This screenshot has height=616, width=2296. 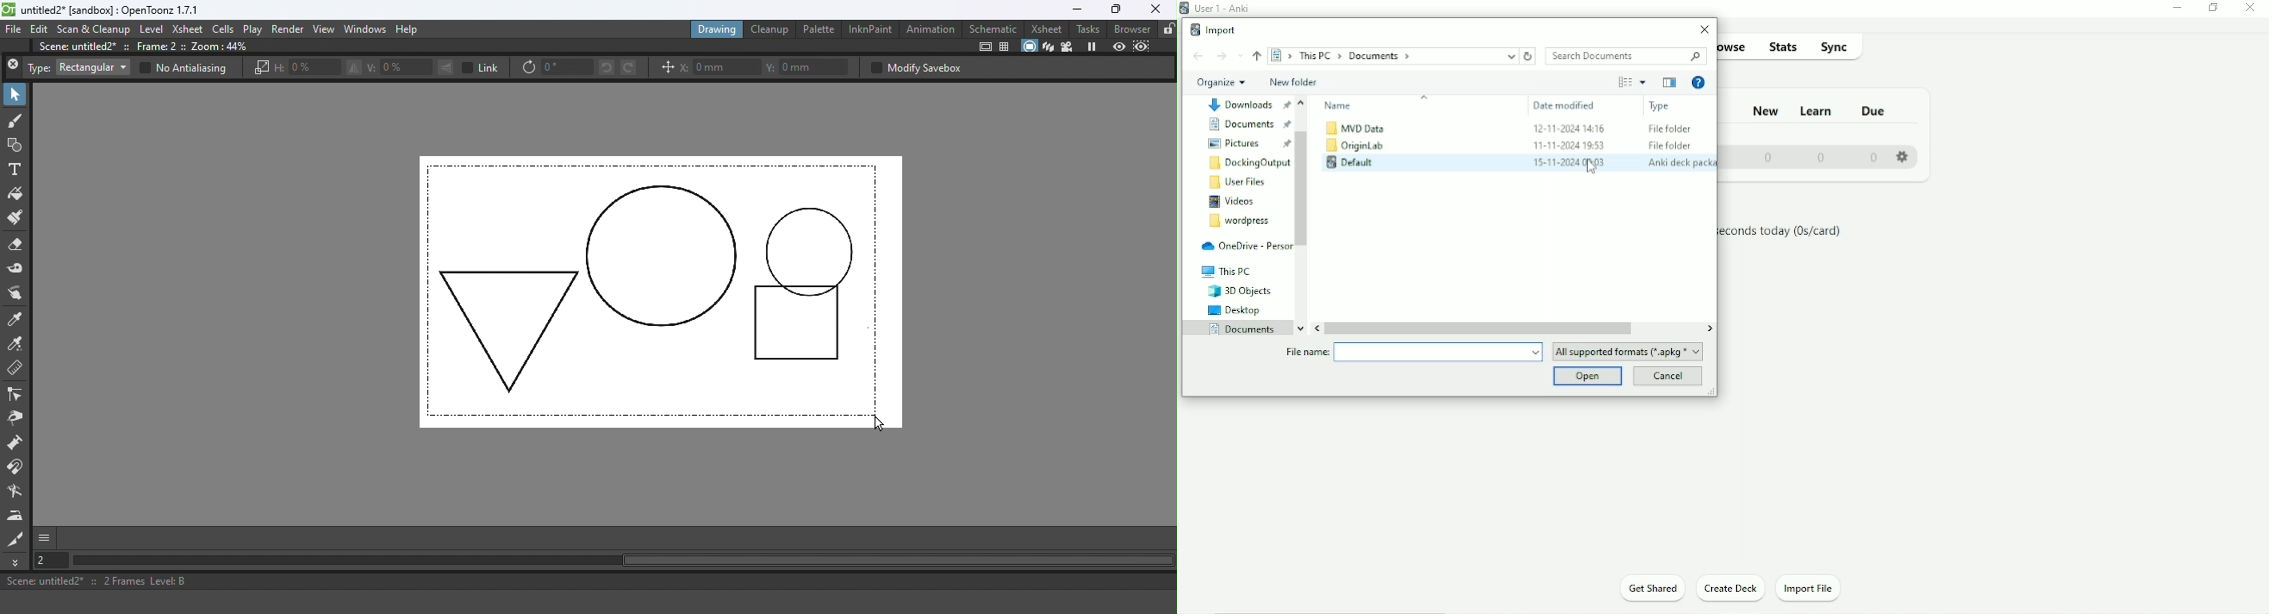 What do you see at coordinates (1587, 377) in the screenshot?
I see `Open` at bounding box center [1587, 377].